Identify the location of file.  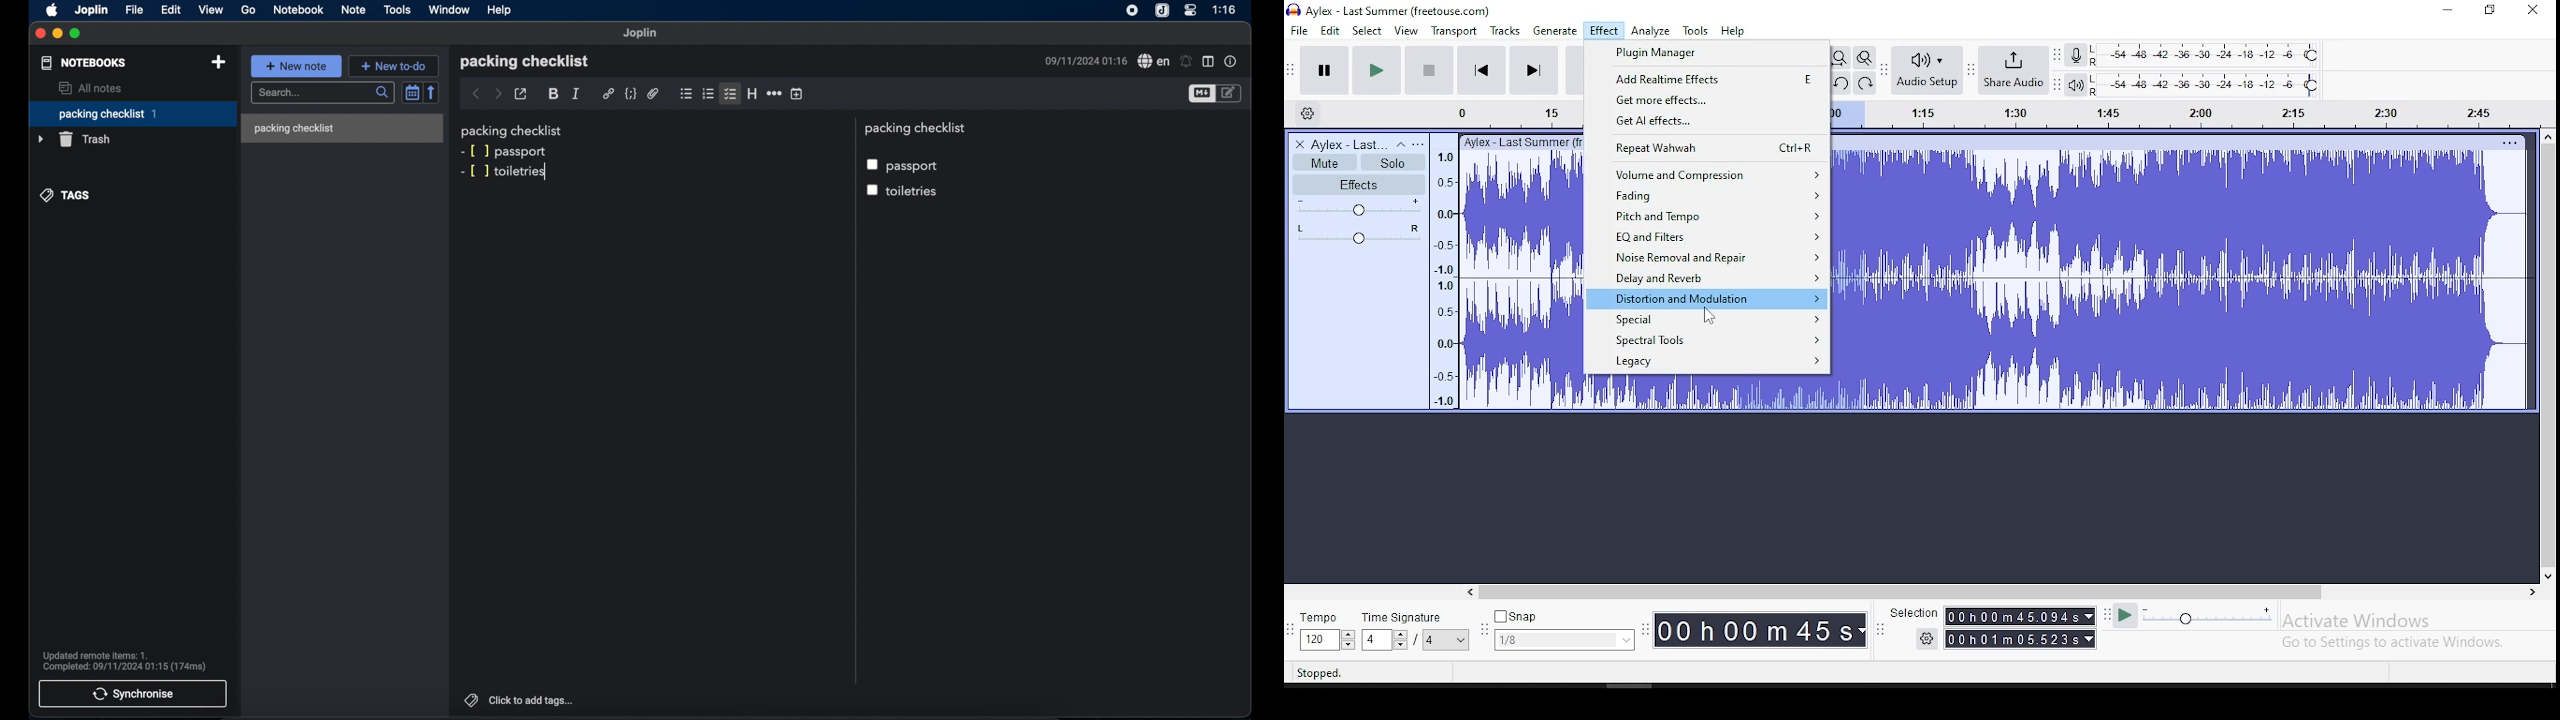
(135, 10).